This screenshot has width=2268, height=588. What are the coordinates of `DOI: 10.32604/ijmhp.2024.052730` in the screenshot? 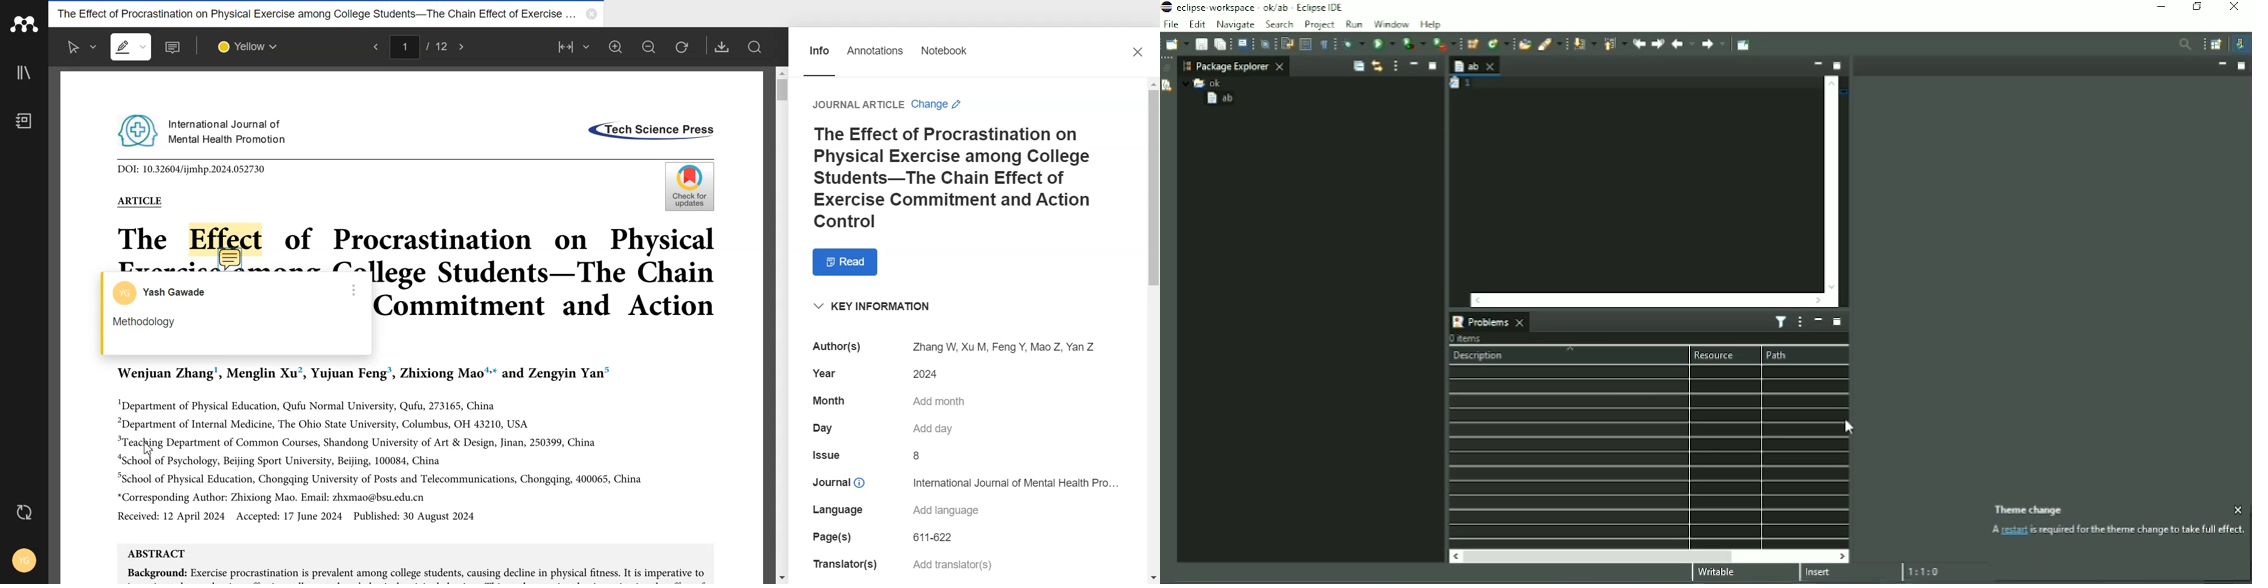 It's located at (192, 169).